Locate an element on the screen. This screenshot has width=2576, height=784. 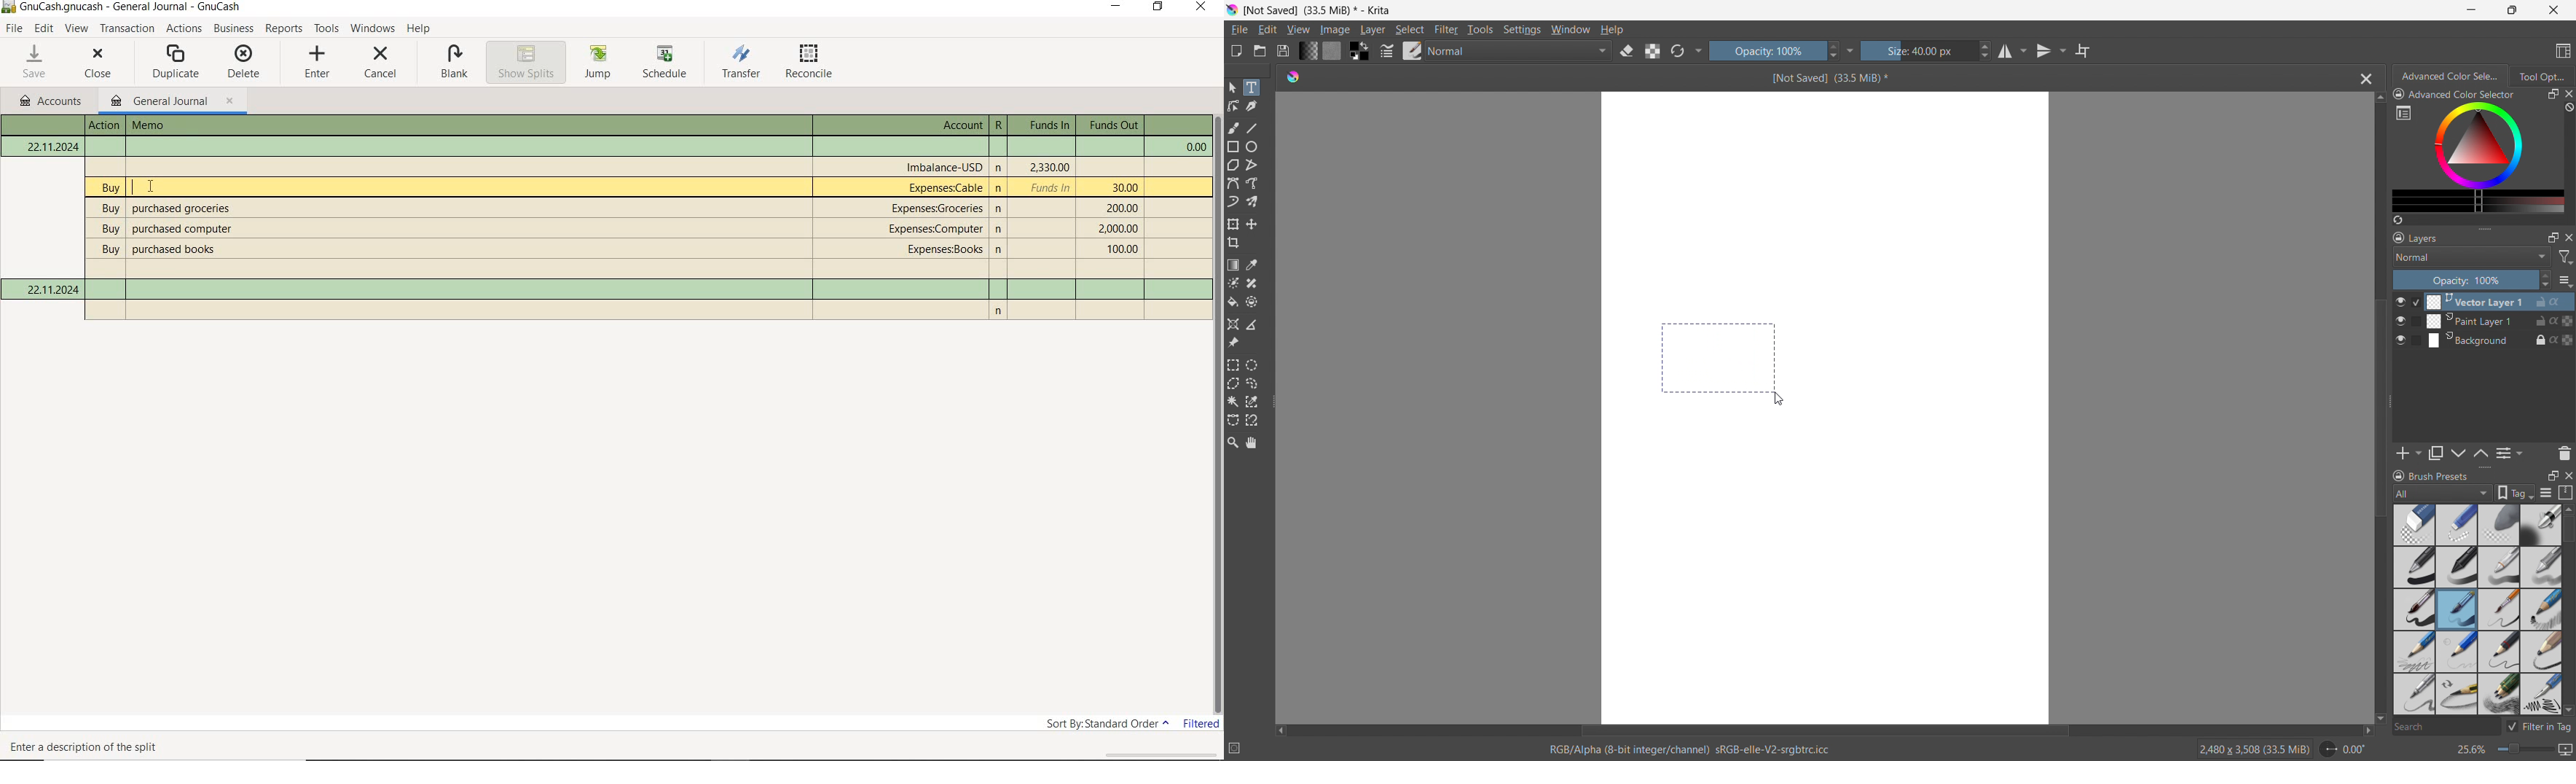
edit shapes tool is located at coordinates (1234, 106).